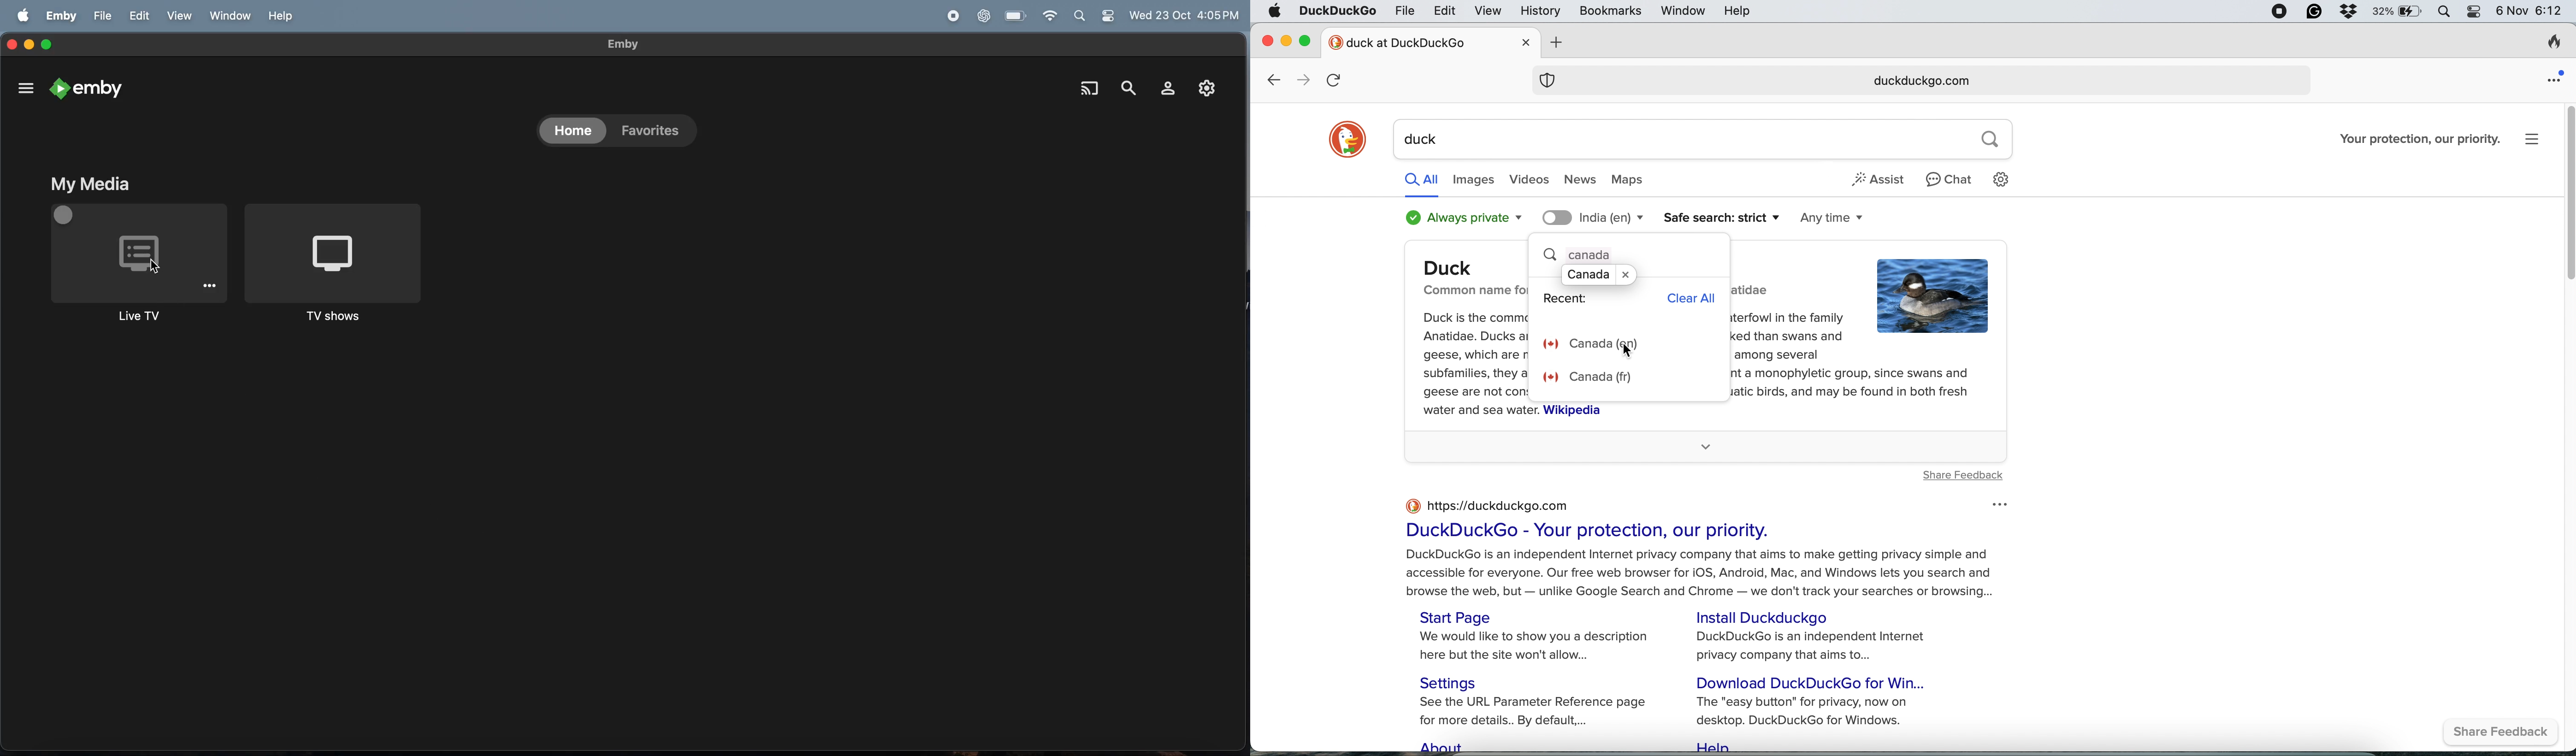  Describe the element at coordinates (1419, 42) in the screenshot. I see `new tab` at that location.